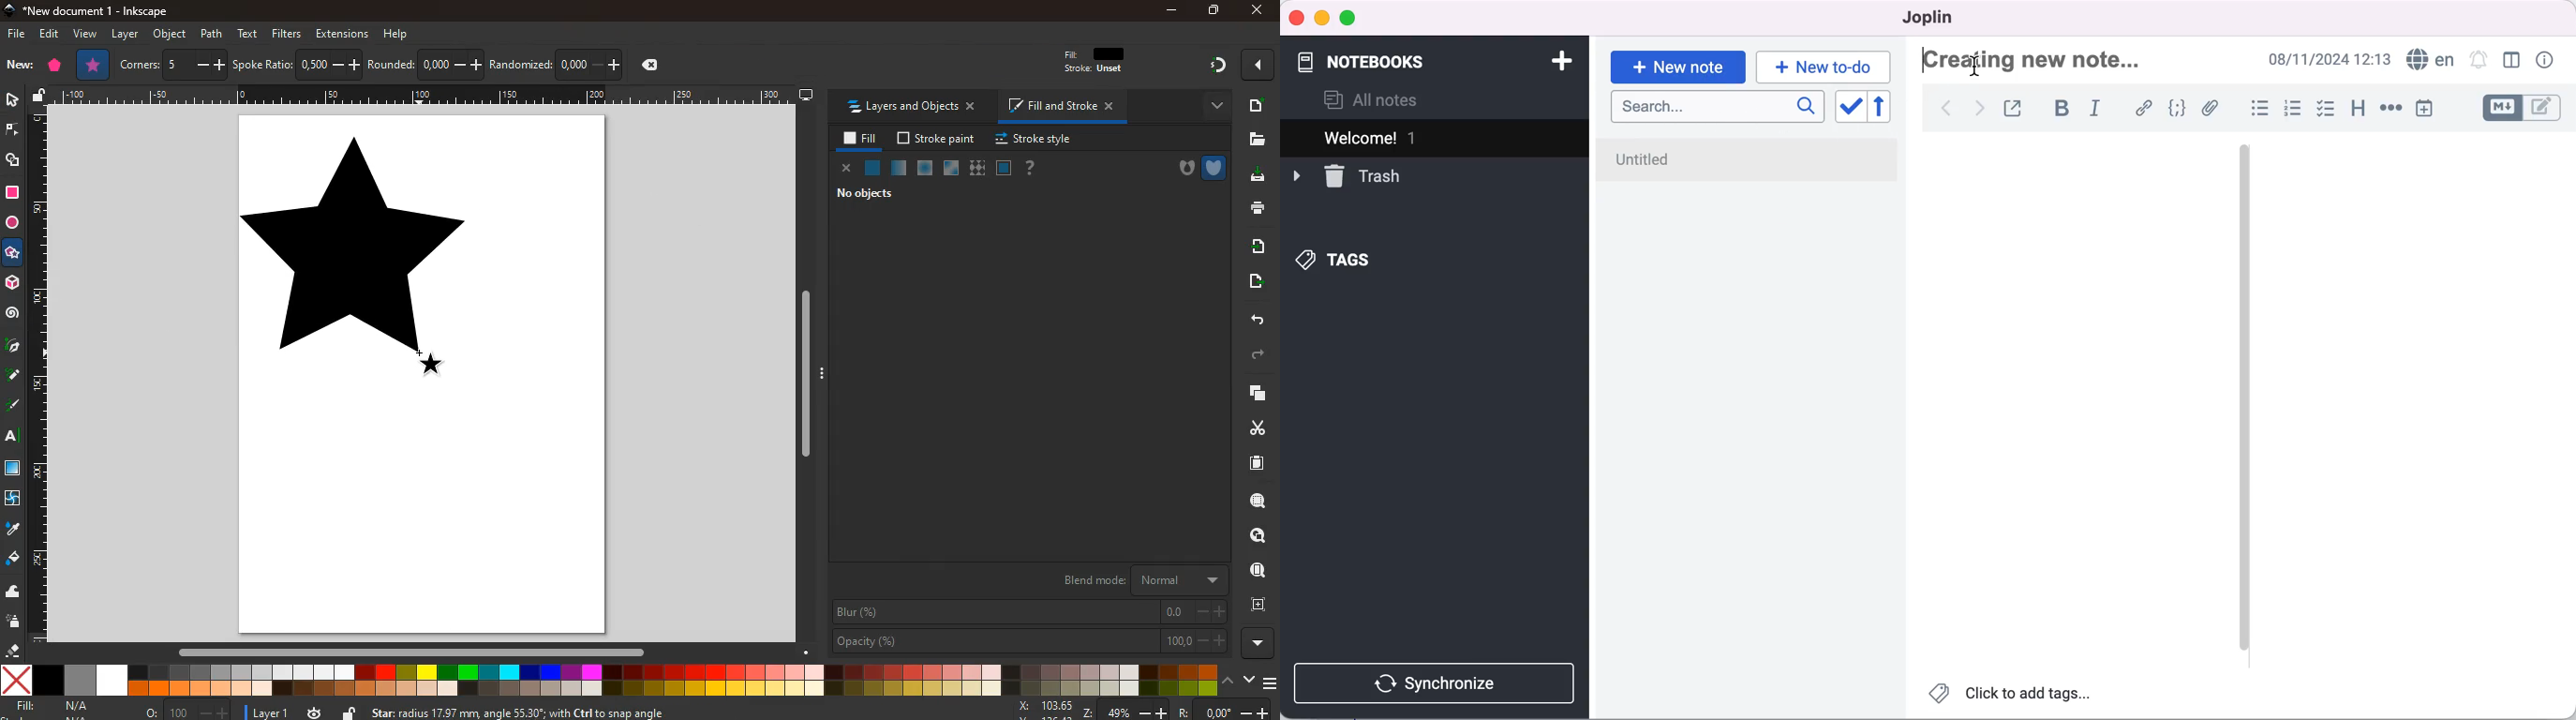  I want to click on Draw scale, so click(47, 379).